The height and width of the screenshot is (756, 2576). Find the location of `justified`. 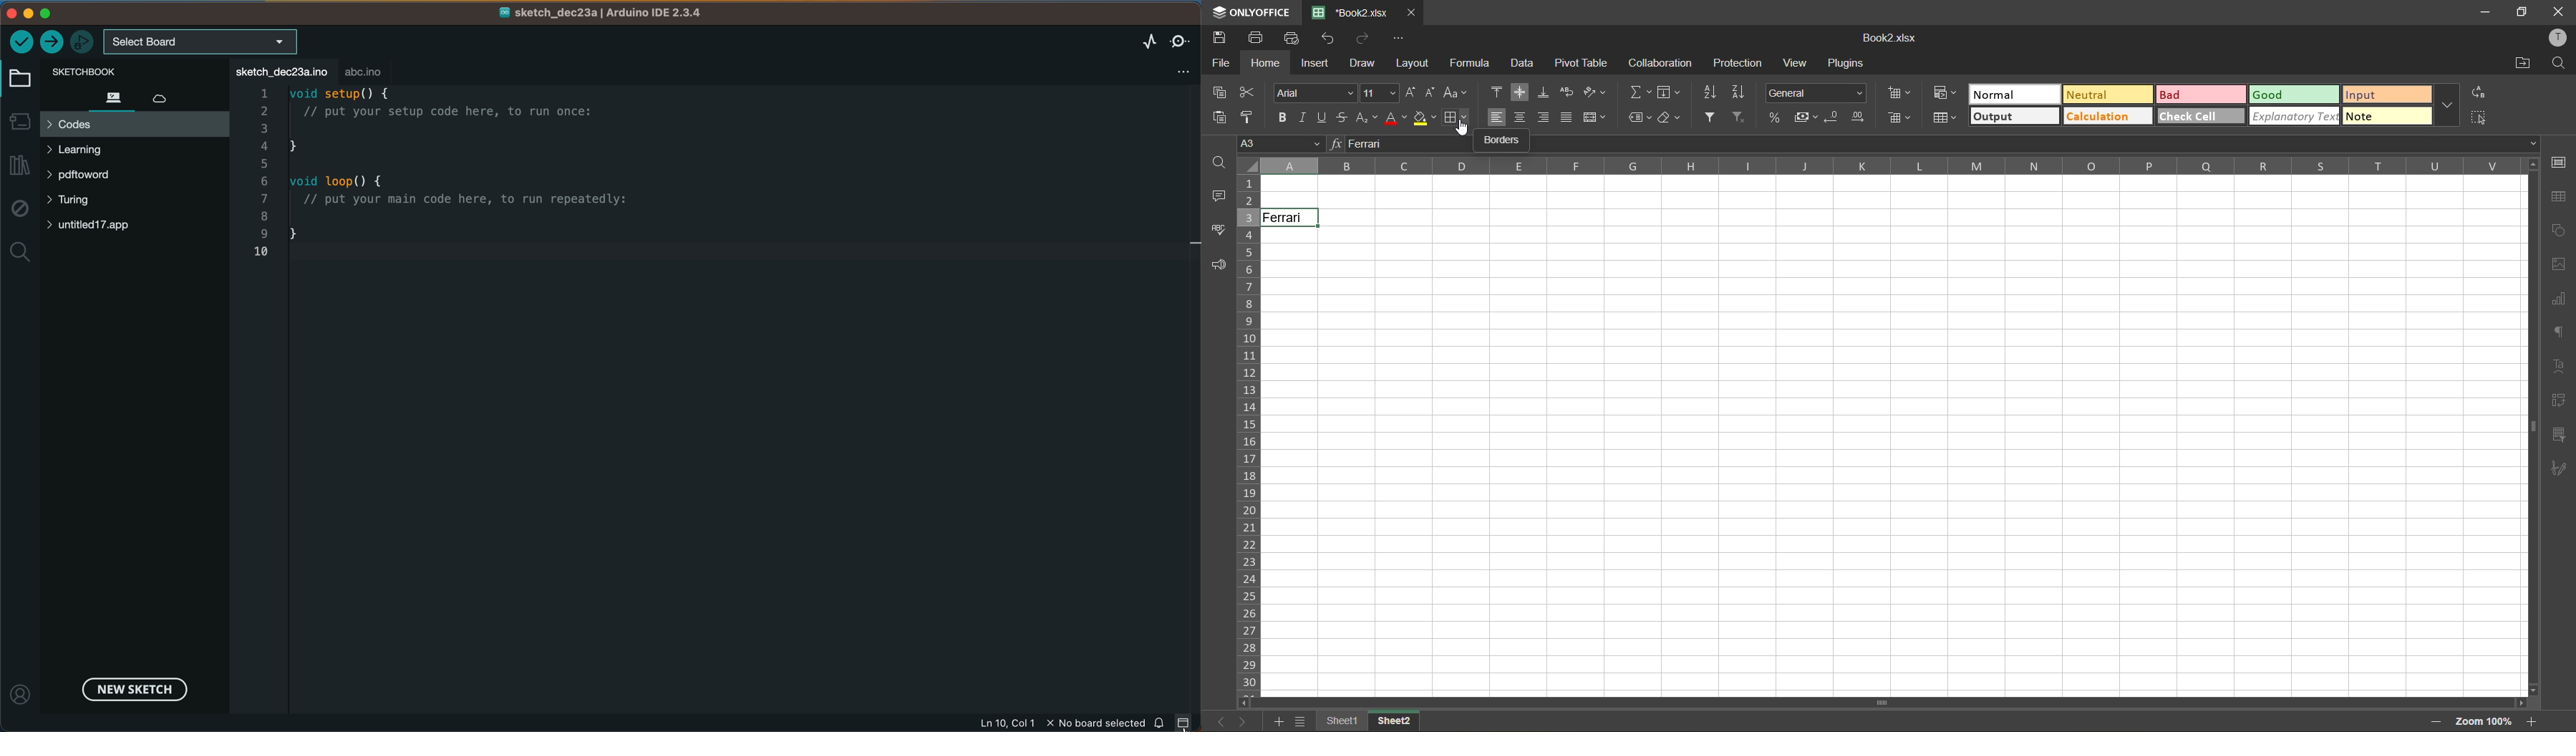

justified is located at coordinates (1566, 116).